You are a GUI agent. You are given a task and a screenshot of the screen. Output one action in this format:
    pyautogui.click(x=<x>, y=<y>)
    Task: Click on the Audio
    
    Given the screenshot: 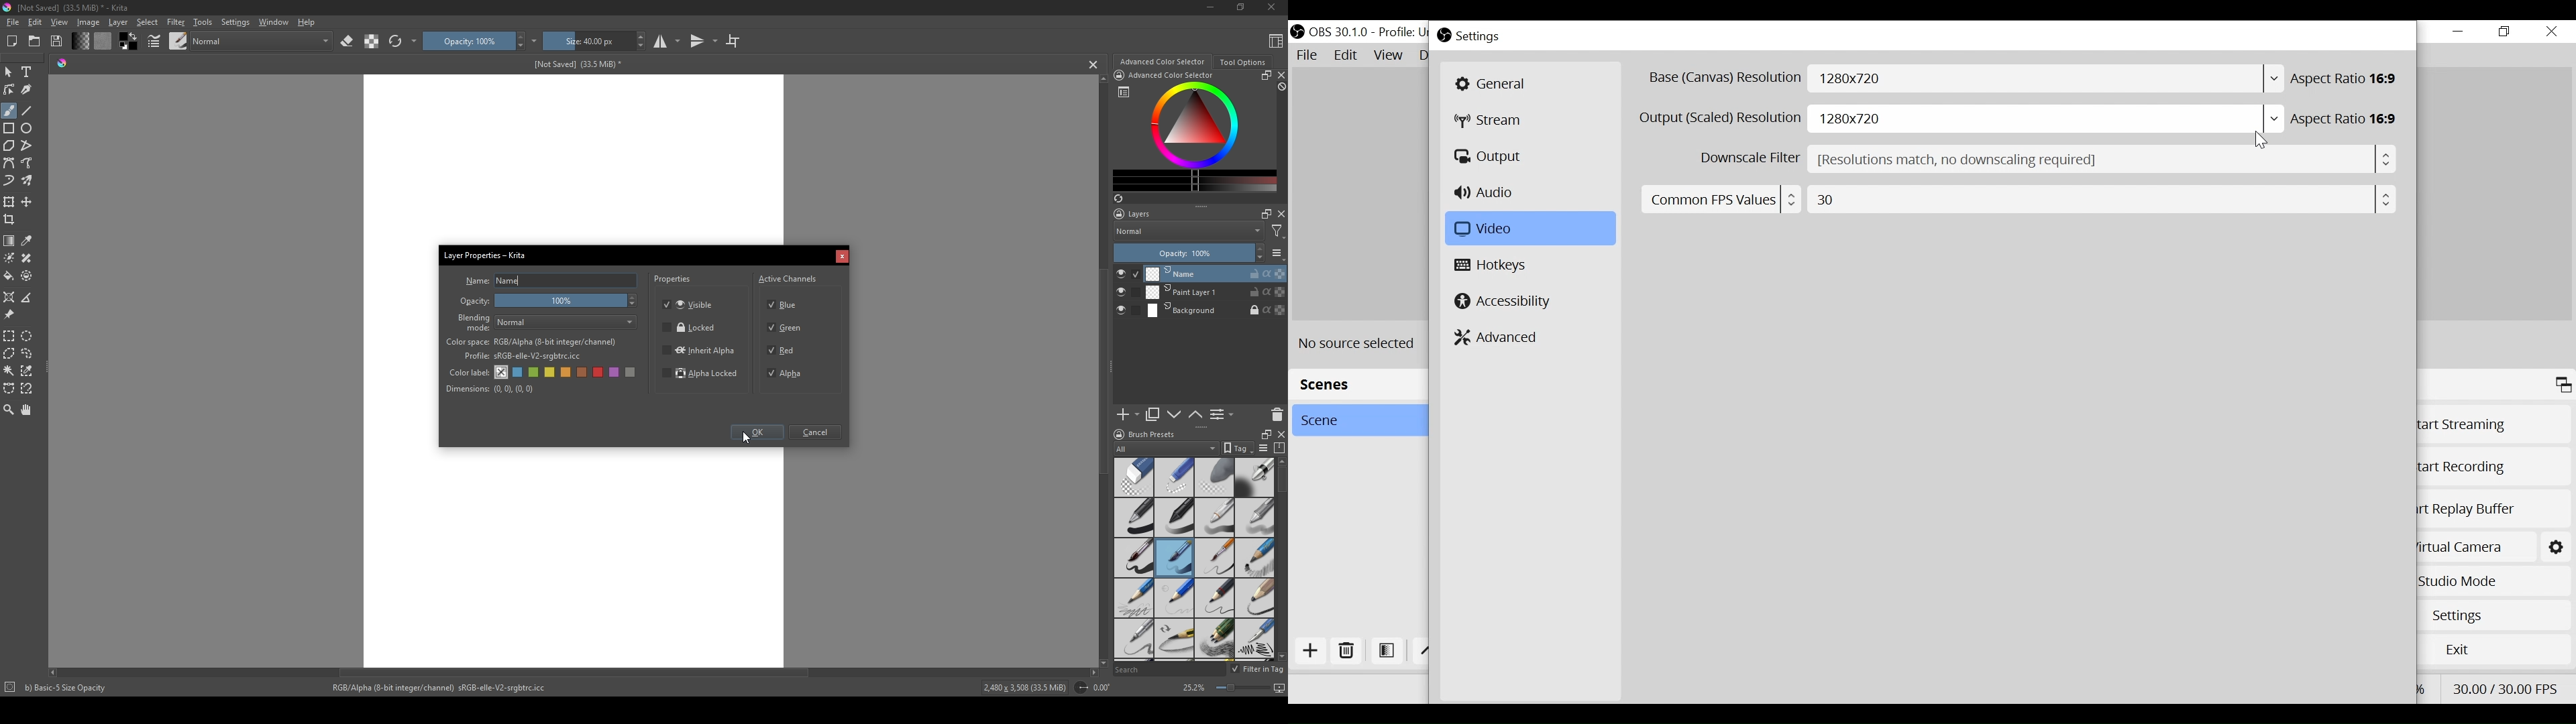 What is the action you would take?
    pyautogui.click(x=1487, y=194)
    